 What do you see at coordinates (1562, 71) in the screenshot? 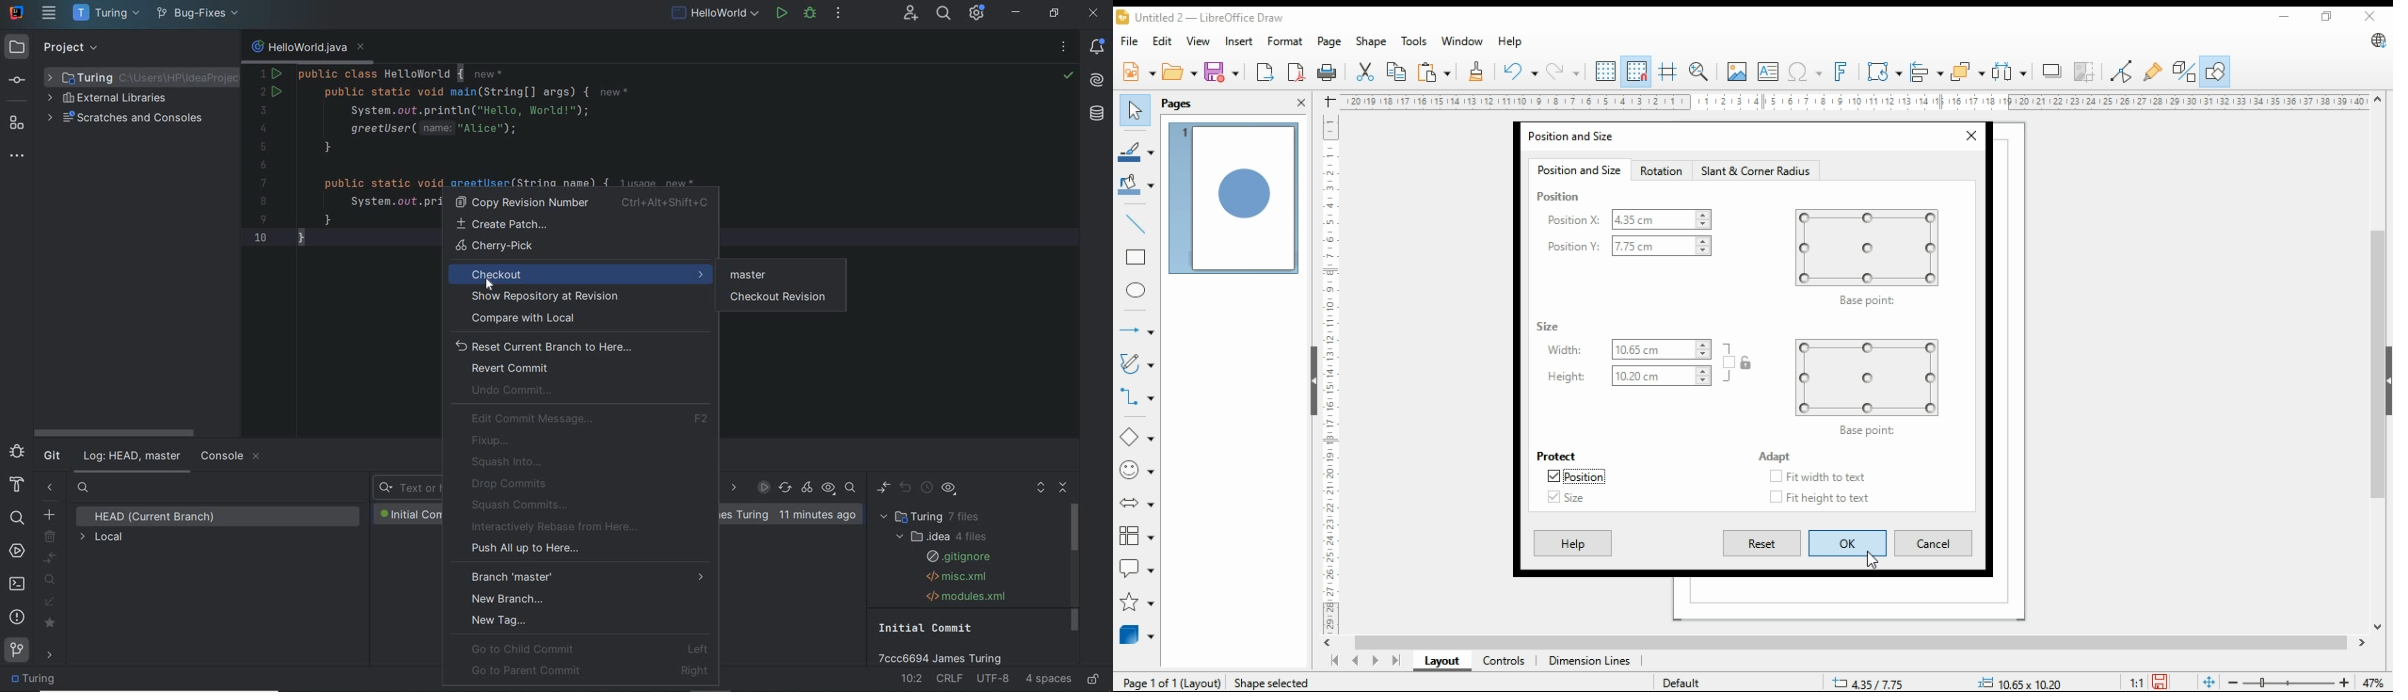
I see `redo` at bounding box center [1562, 71].